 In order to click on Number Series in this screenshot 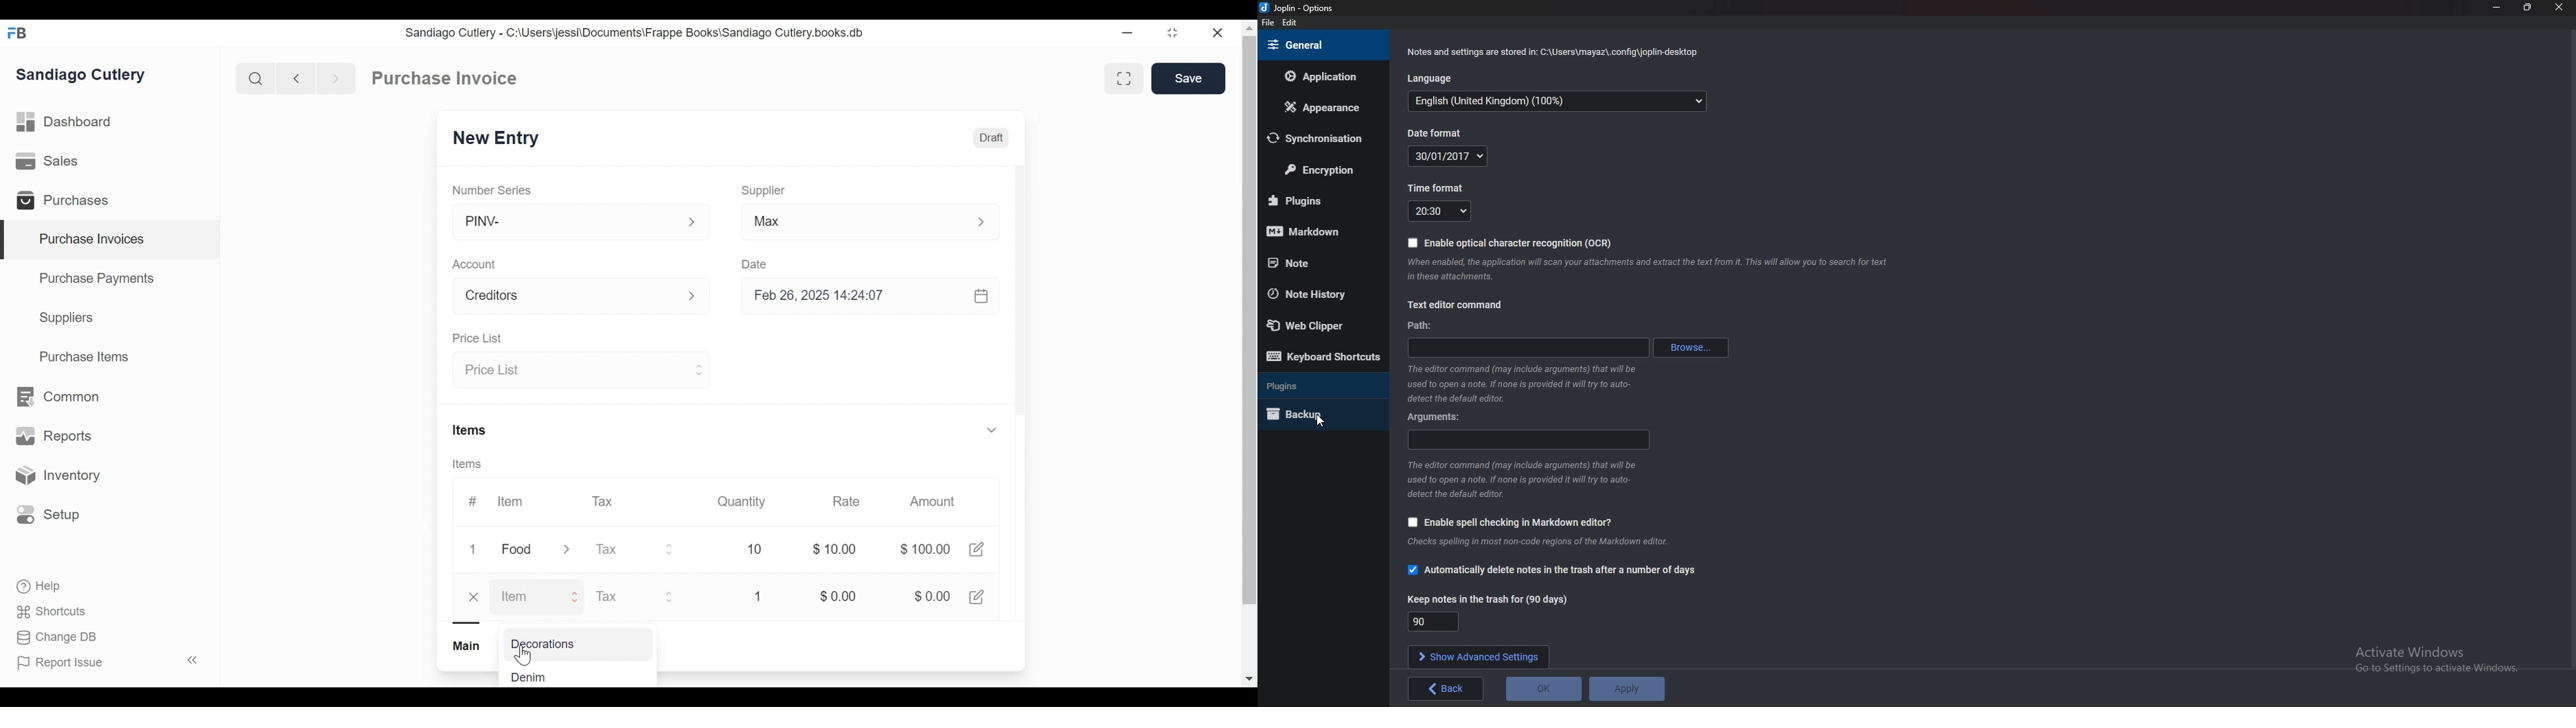, I will do `click(491, 190)`.